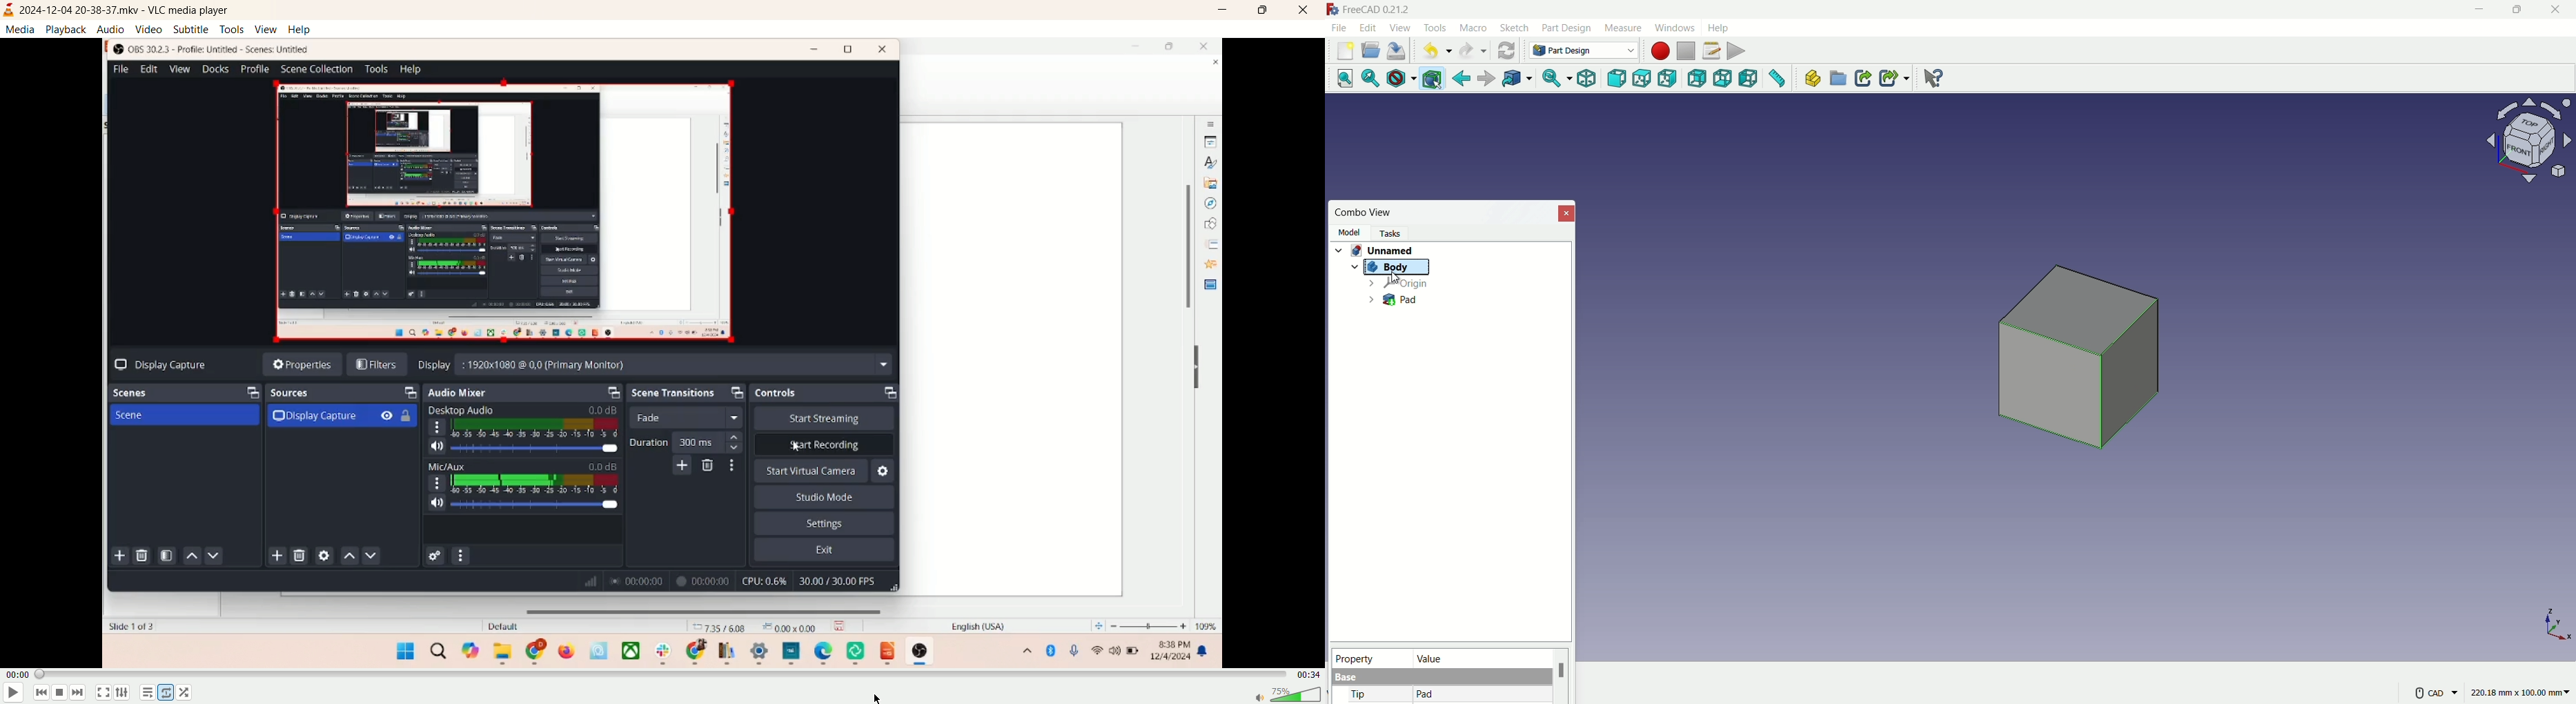 The height and width of the screenshot is (728, 2576). Describe the element at coordinates (1371, 8) in the screenshot. I see `FreeCAD 0.21.2` at that location.